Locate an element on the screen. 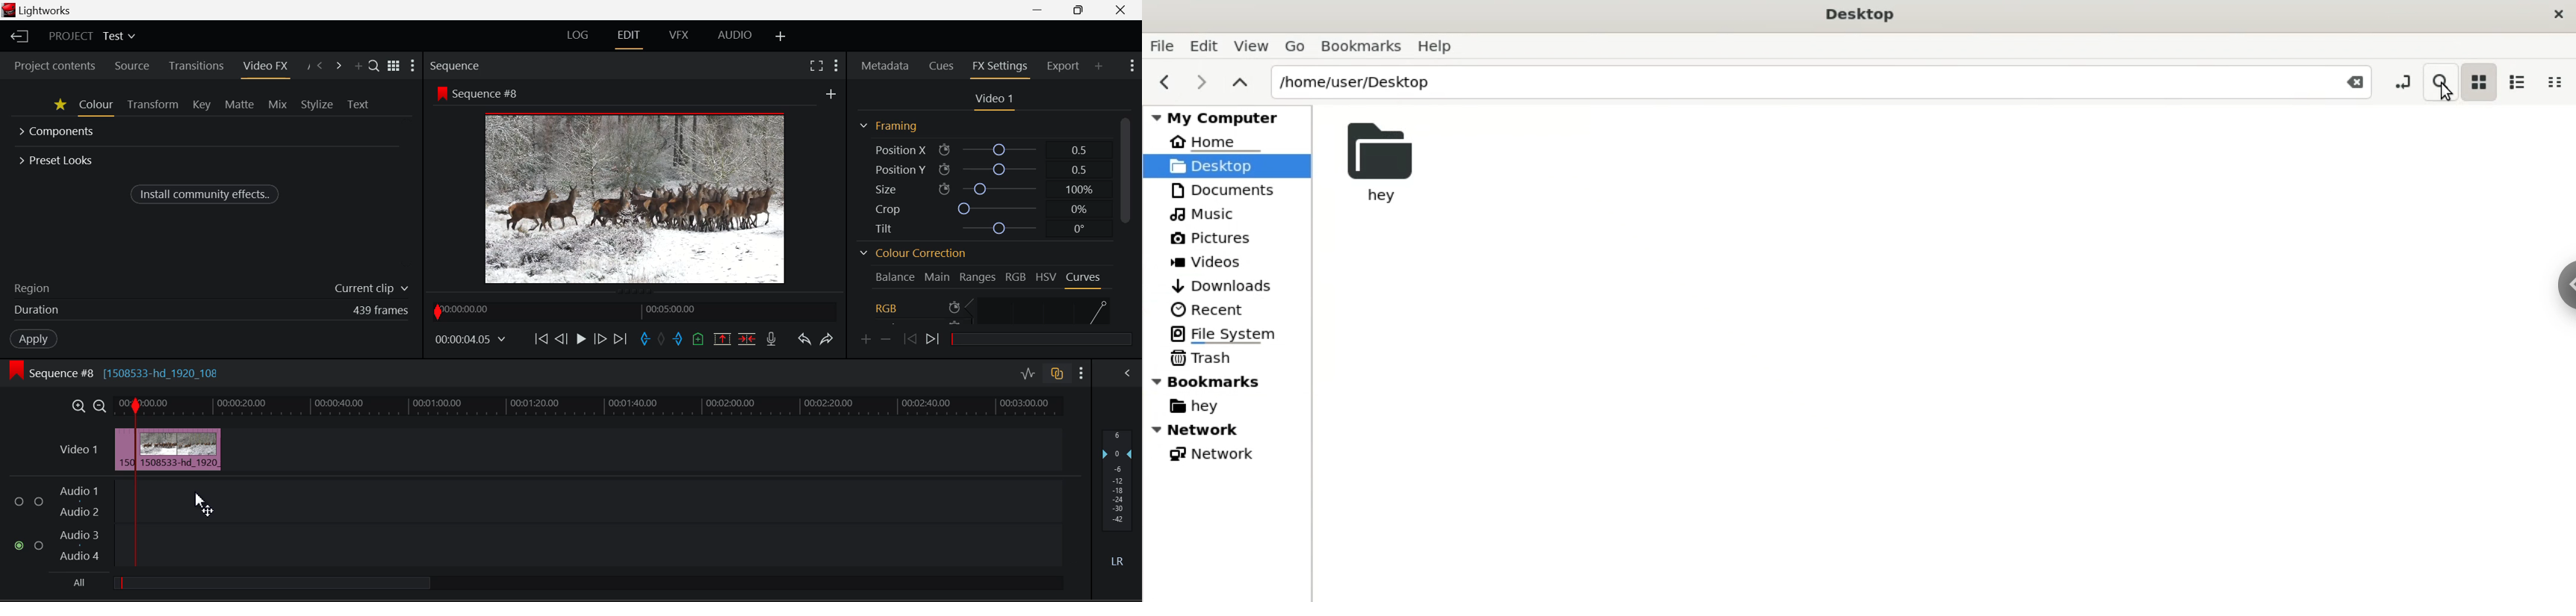  Cues is located at coordinates (942, 66).